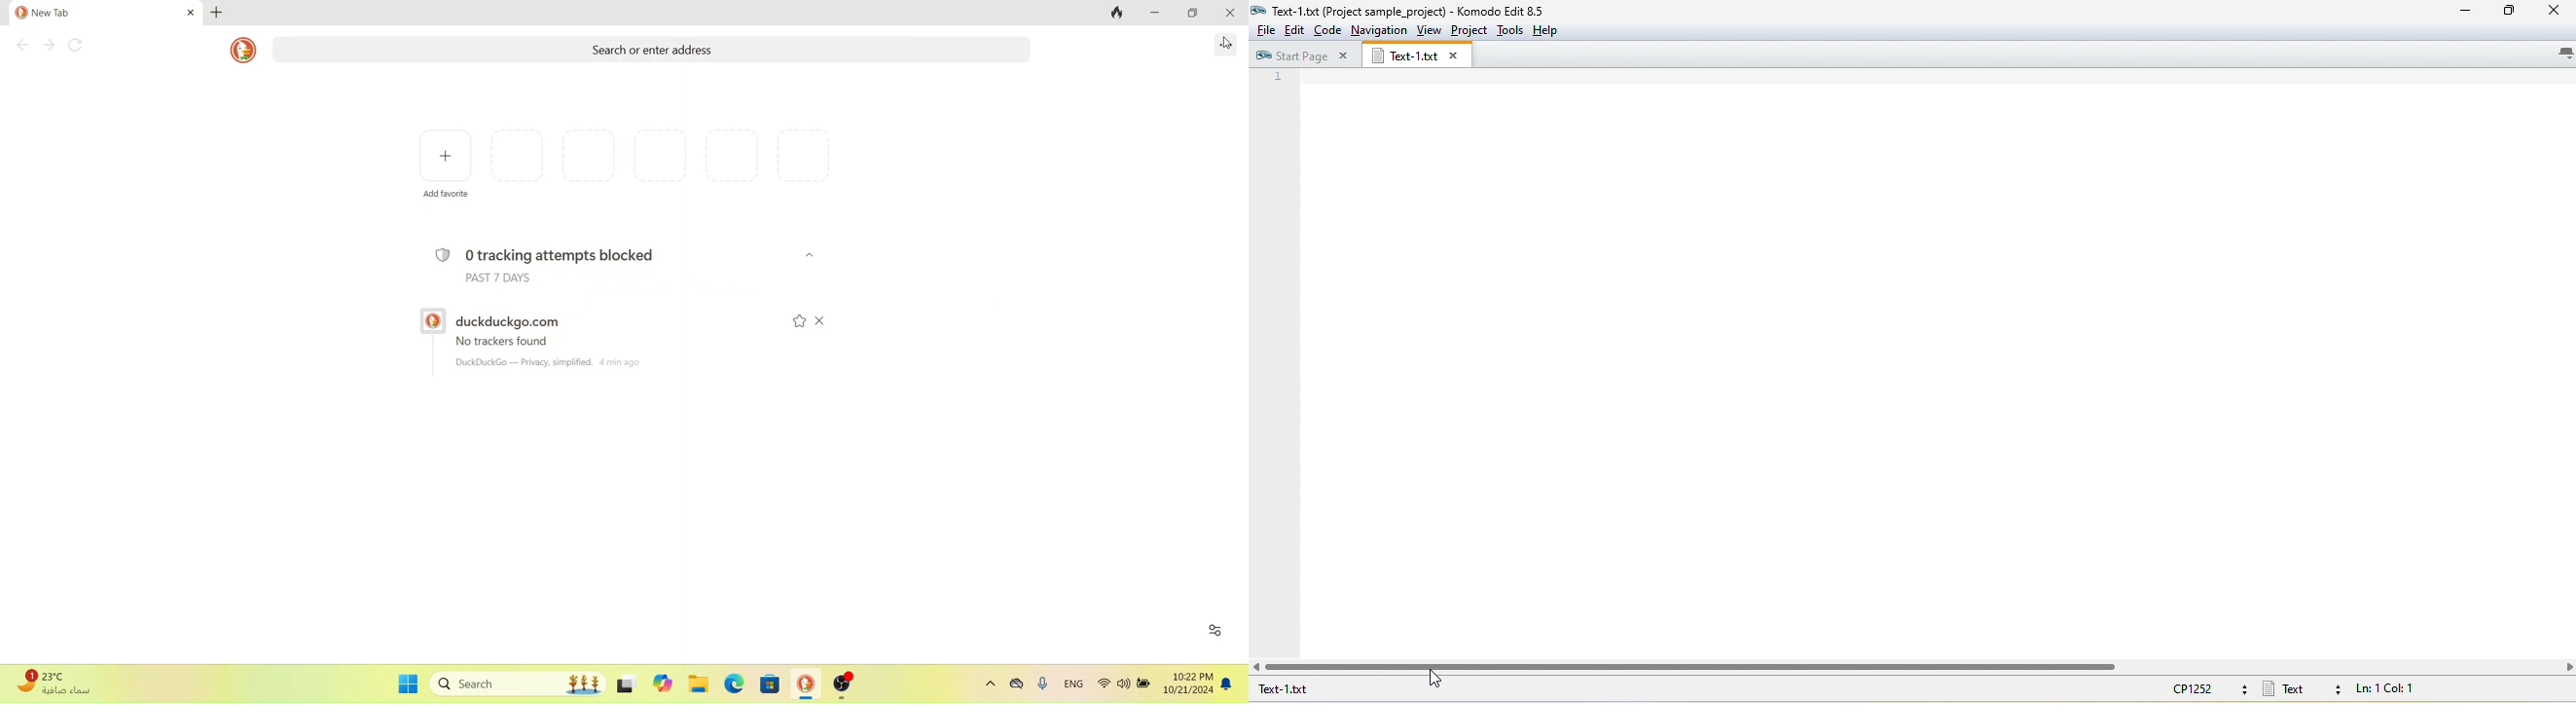  I want to click on current tab, so click(80, 13).